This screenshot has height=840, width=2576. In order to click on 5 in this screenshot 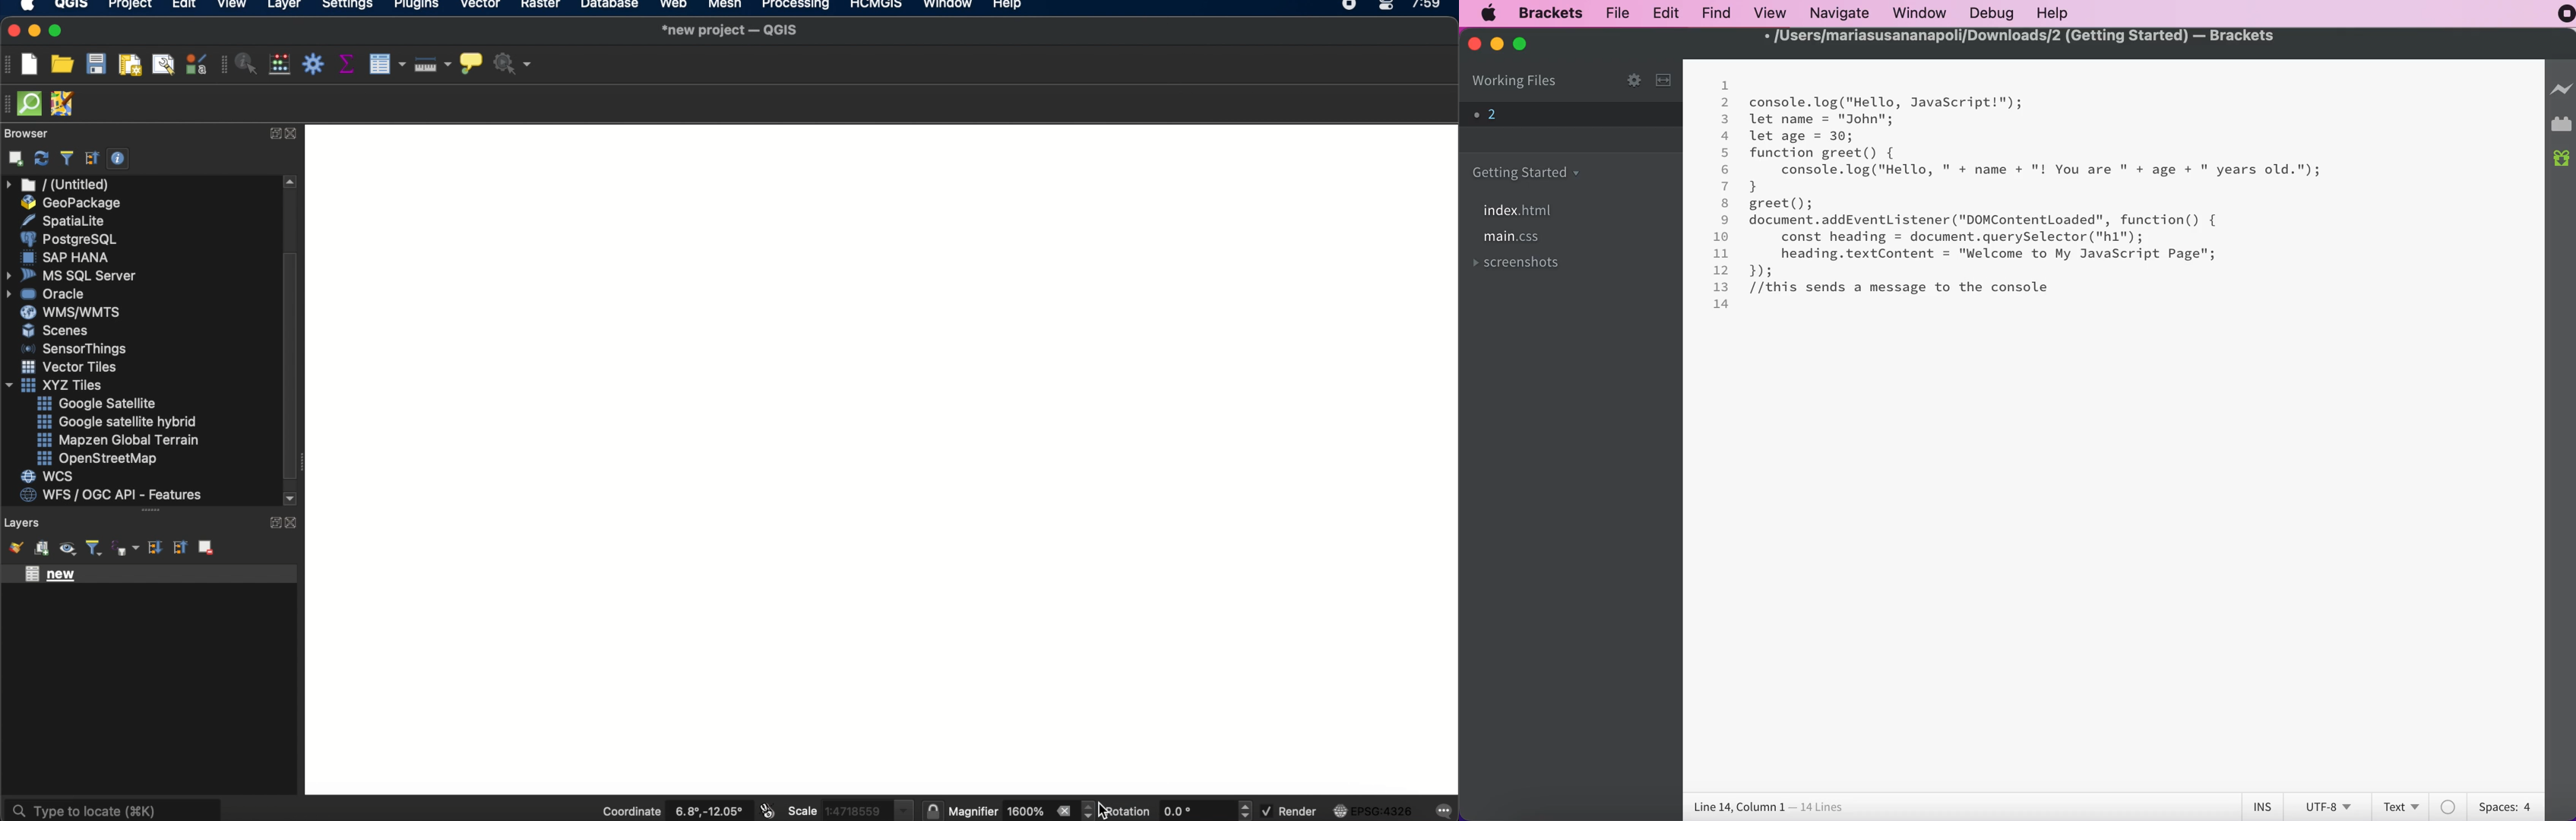, I will do `click(1725, 152)`.